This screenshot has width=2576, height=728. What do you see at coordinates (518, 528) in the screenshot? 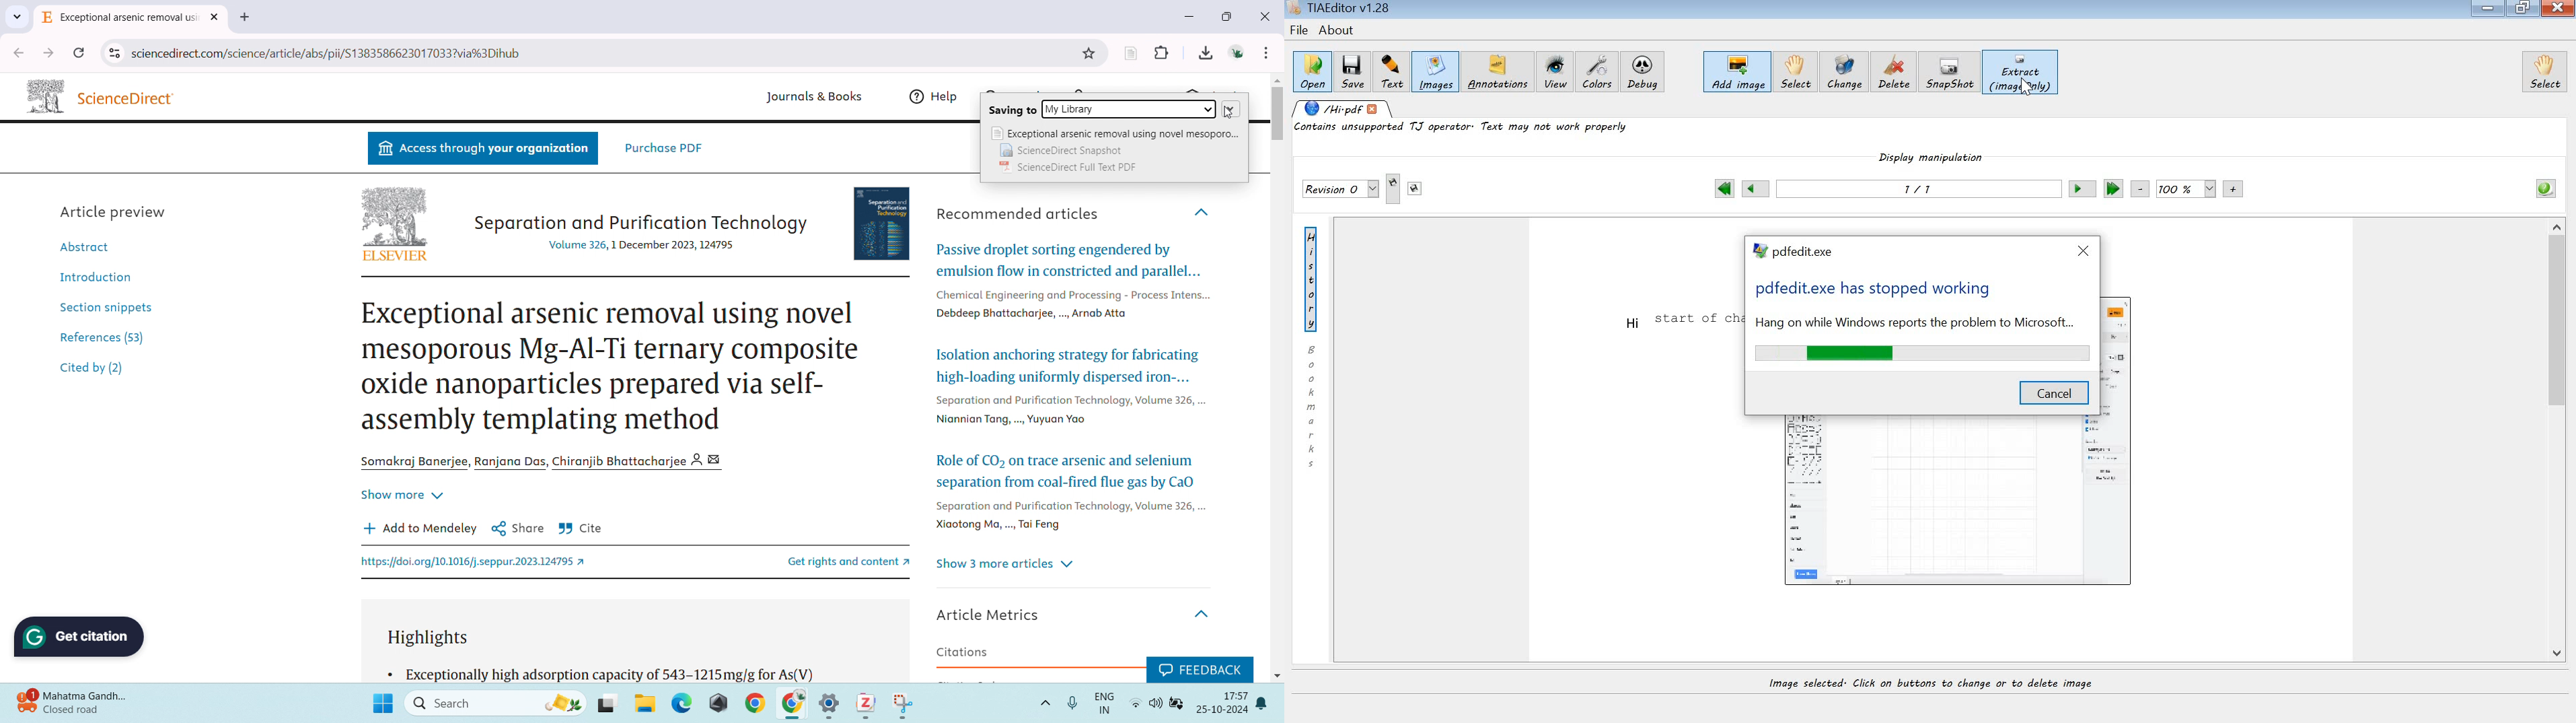
I see `Share` at bounding box center [518, 528].